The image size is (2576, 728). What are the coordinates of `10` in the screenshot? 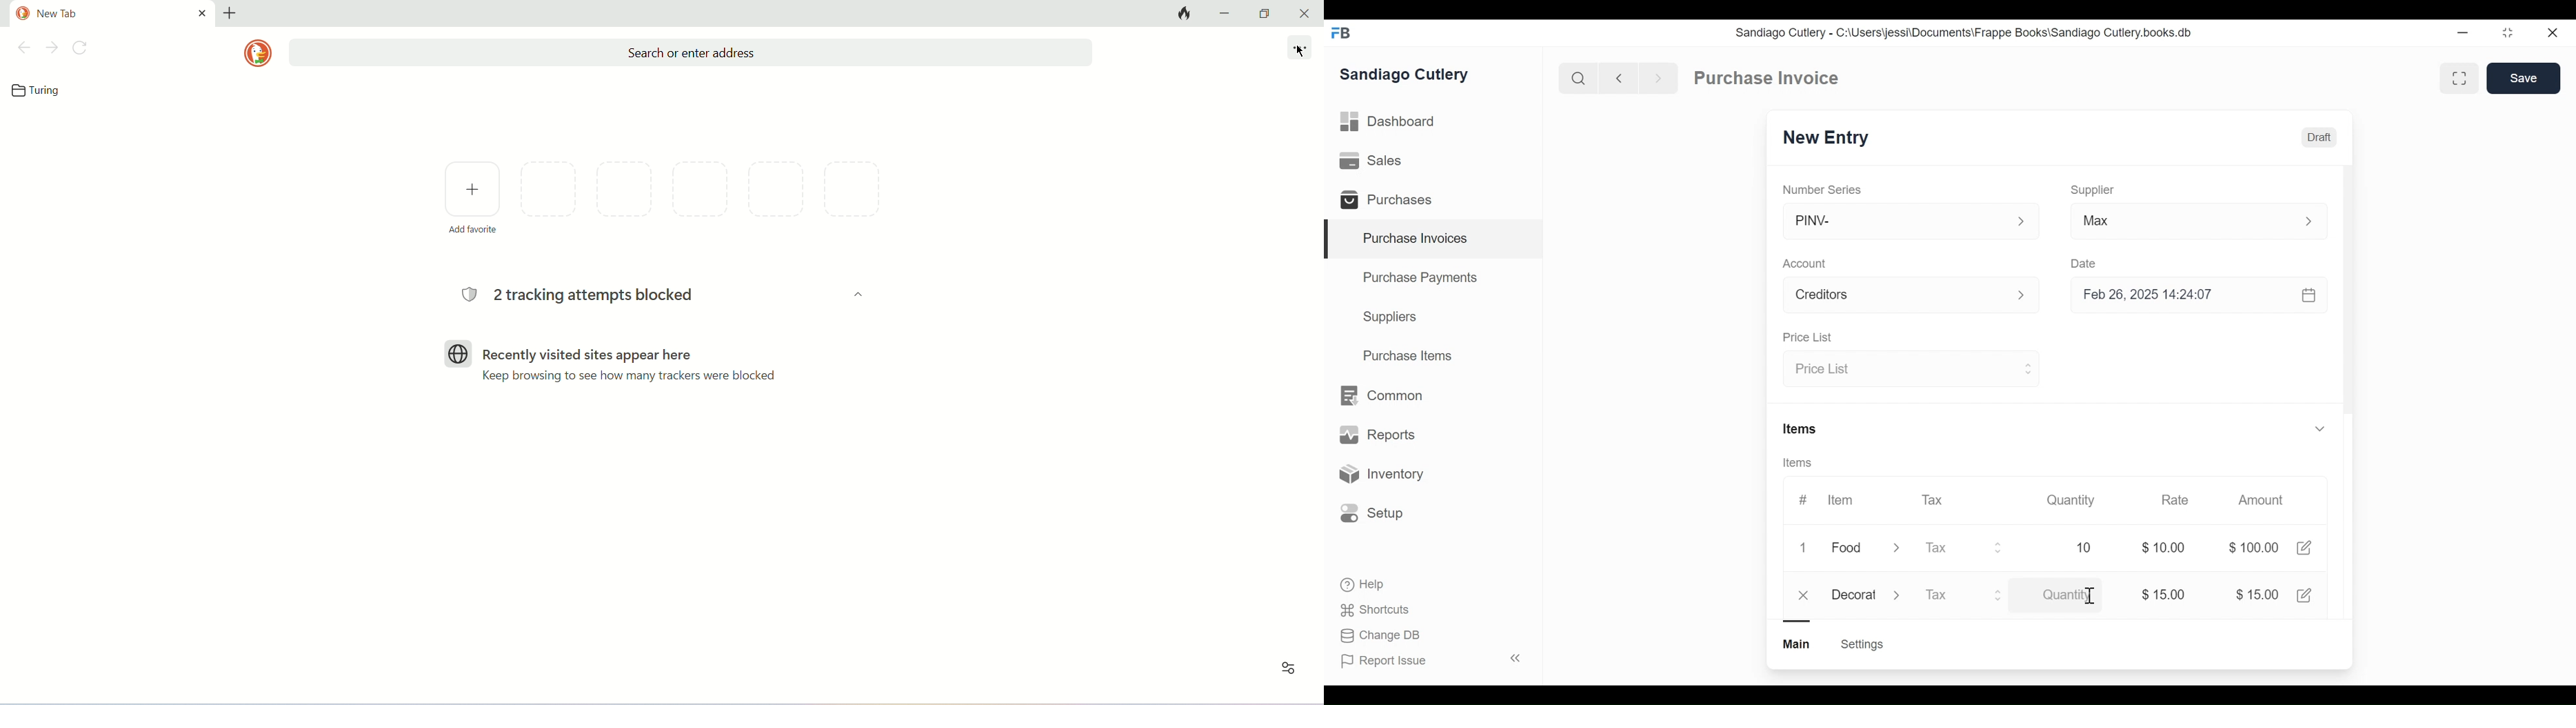 It's located at (2069, 548).